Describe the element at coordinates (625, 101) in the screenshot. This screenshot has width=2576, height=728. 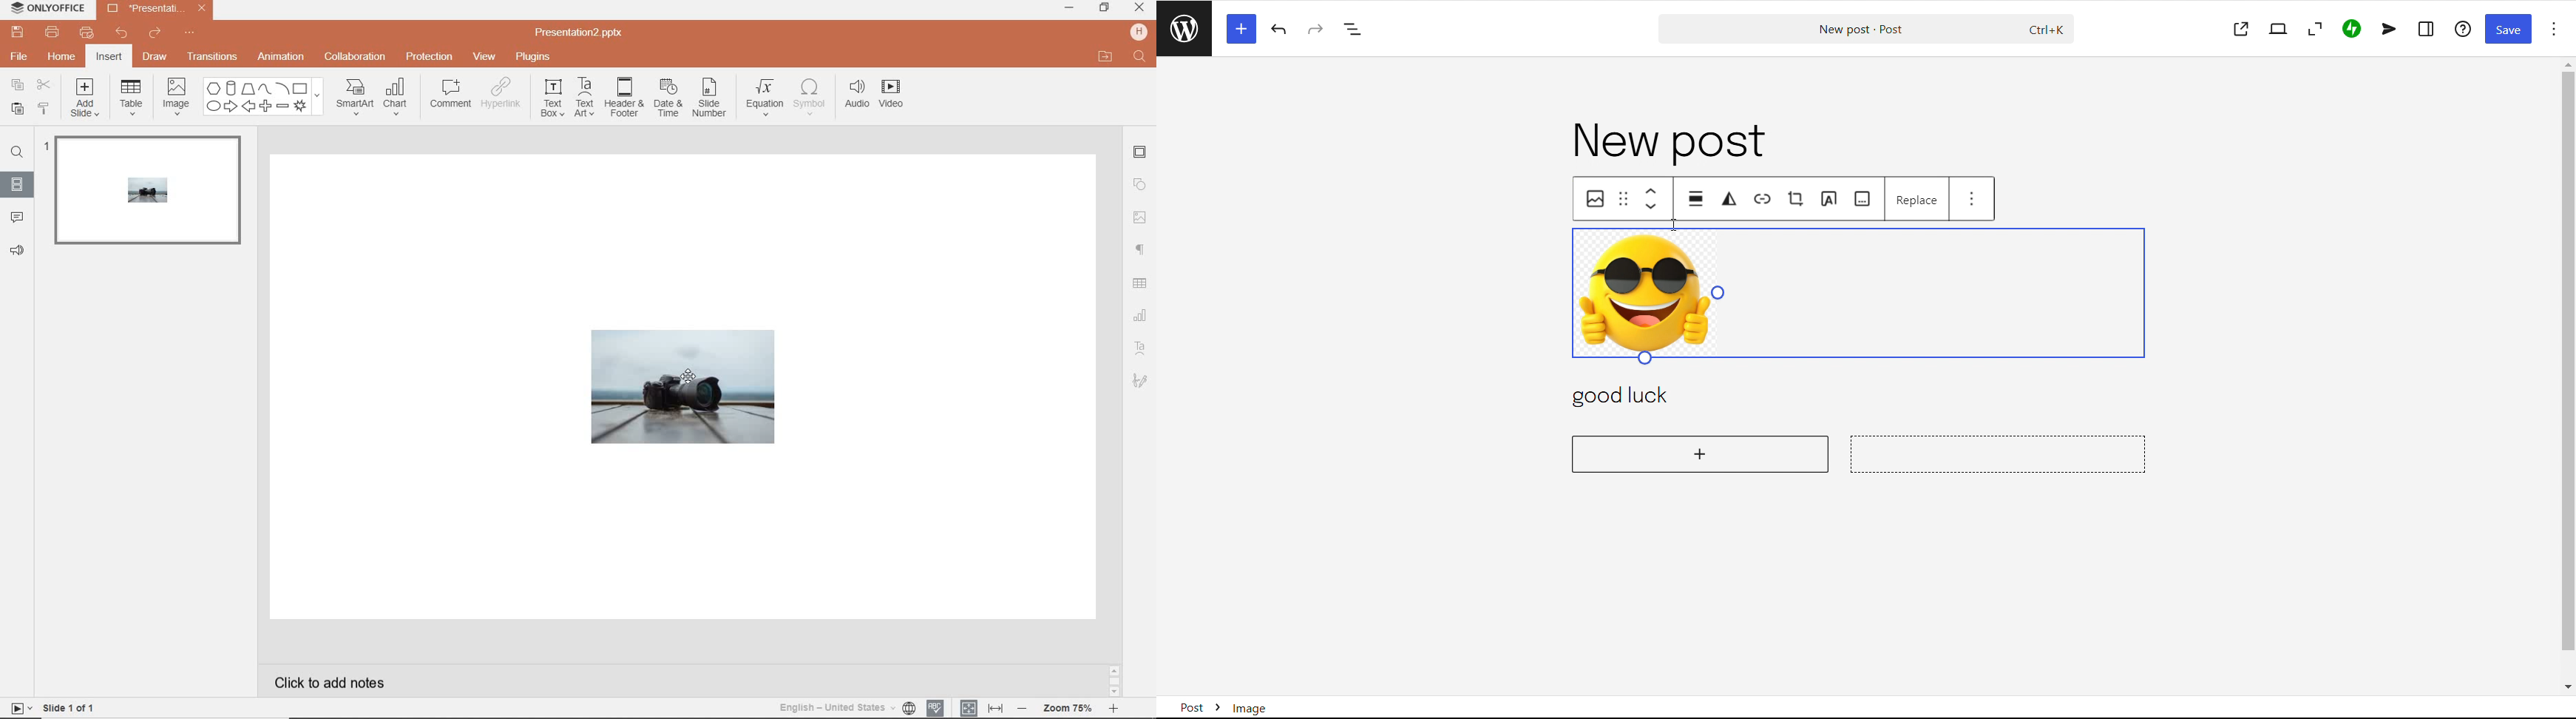
I see `header & footer` at that location.